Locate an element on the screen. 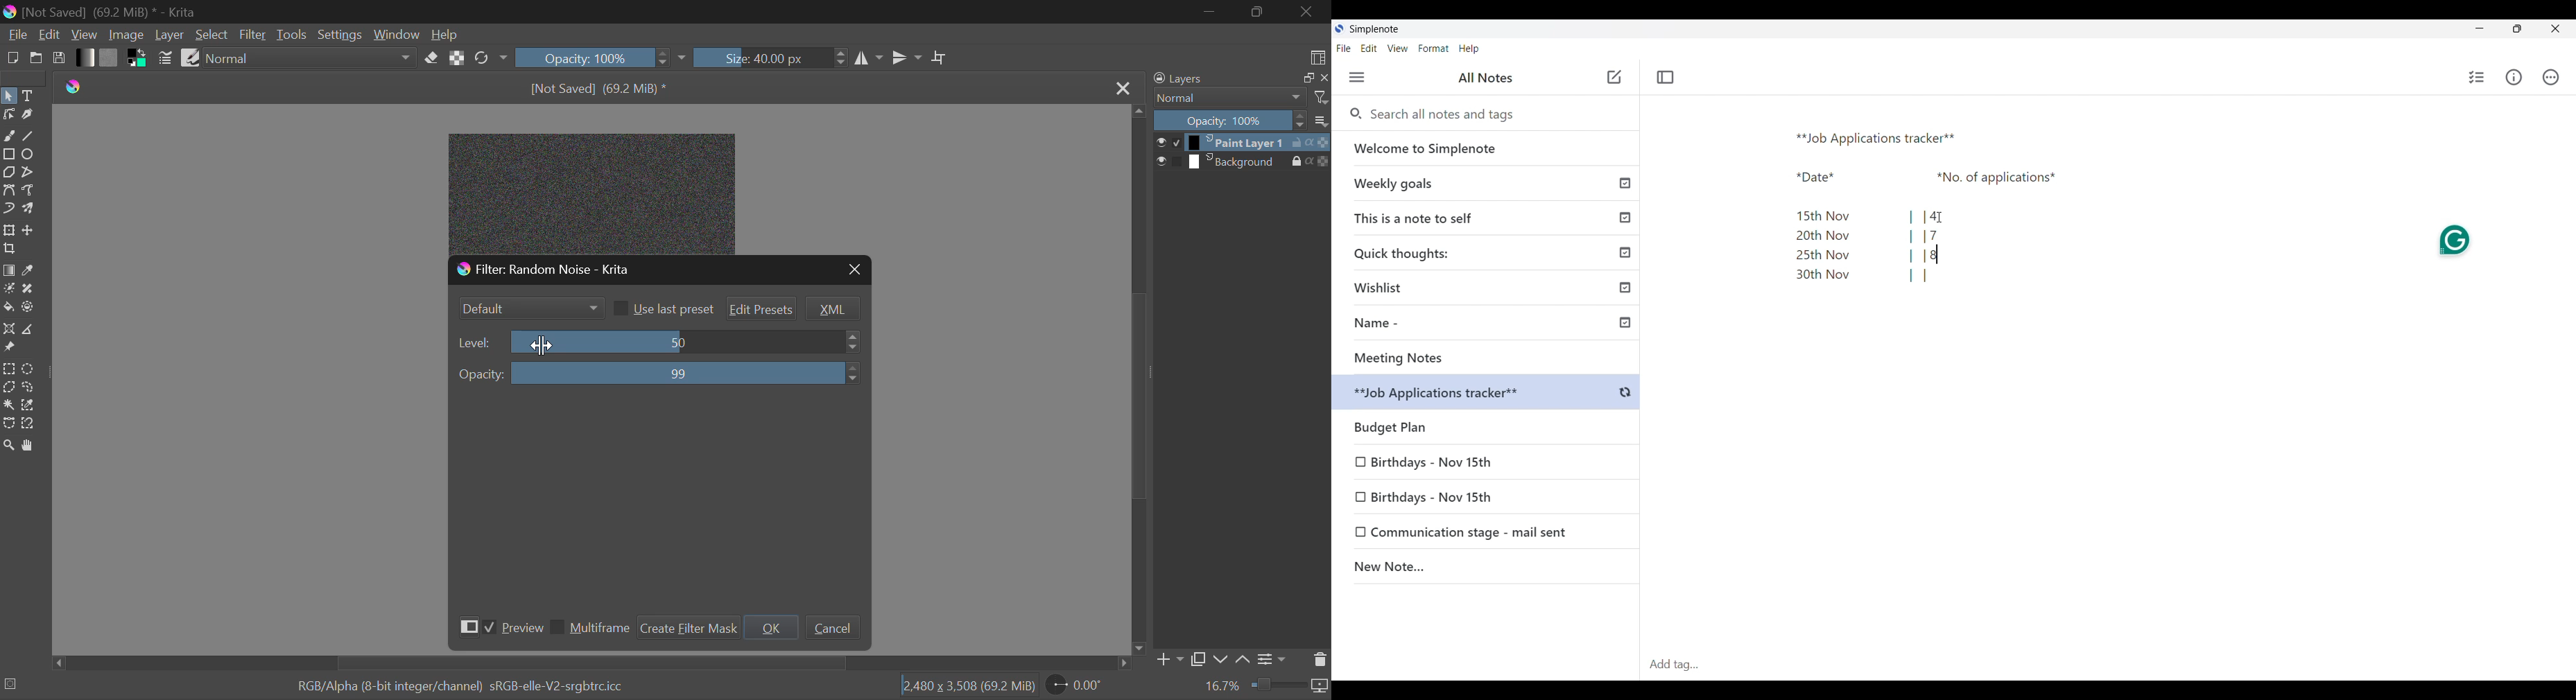 The image size is (2576, 700). maximize is located at coordinates (1301, 78).